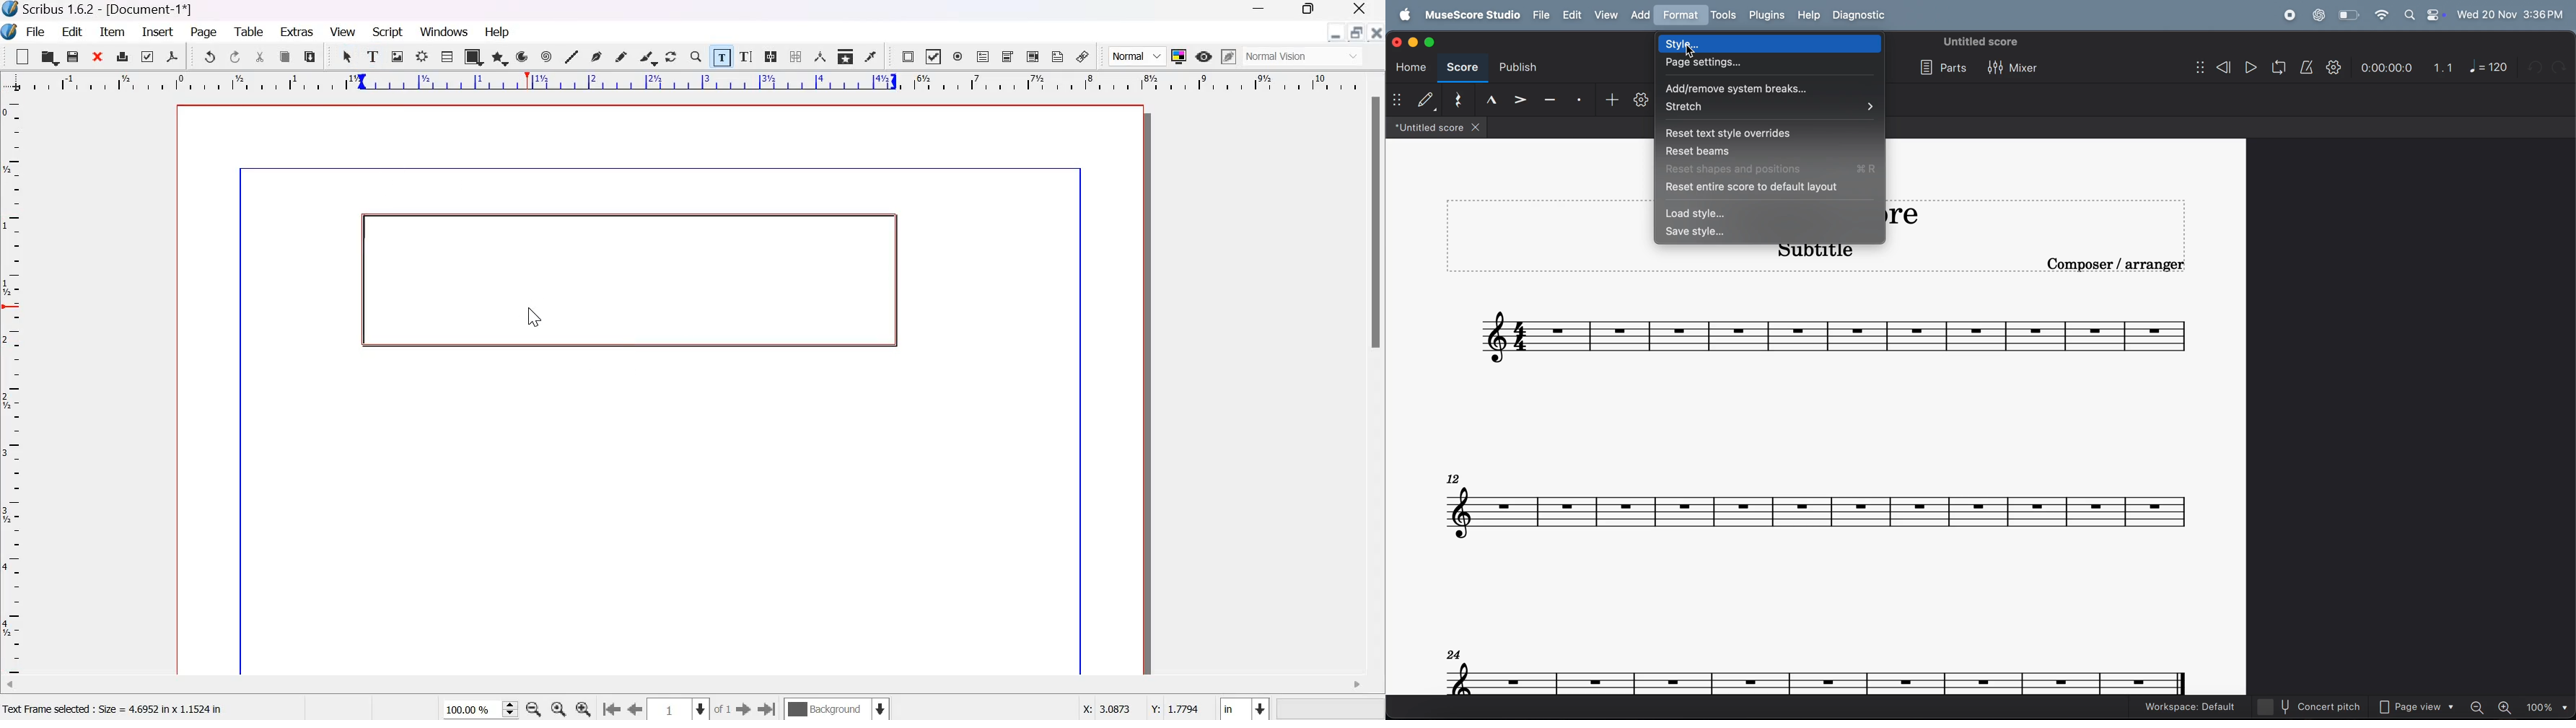 The height and width of the screenshot is (728, 2576). I want to click on style, so click(1771, 44).